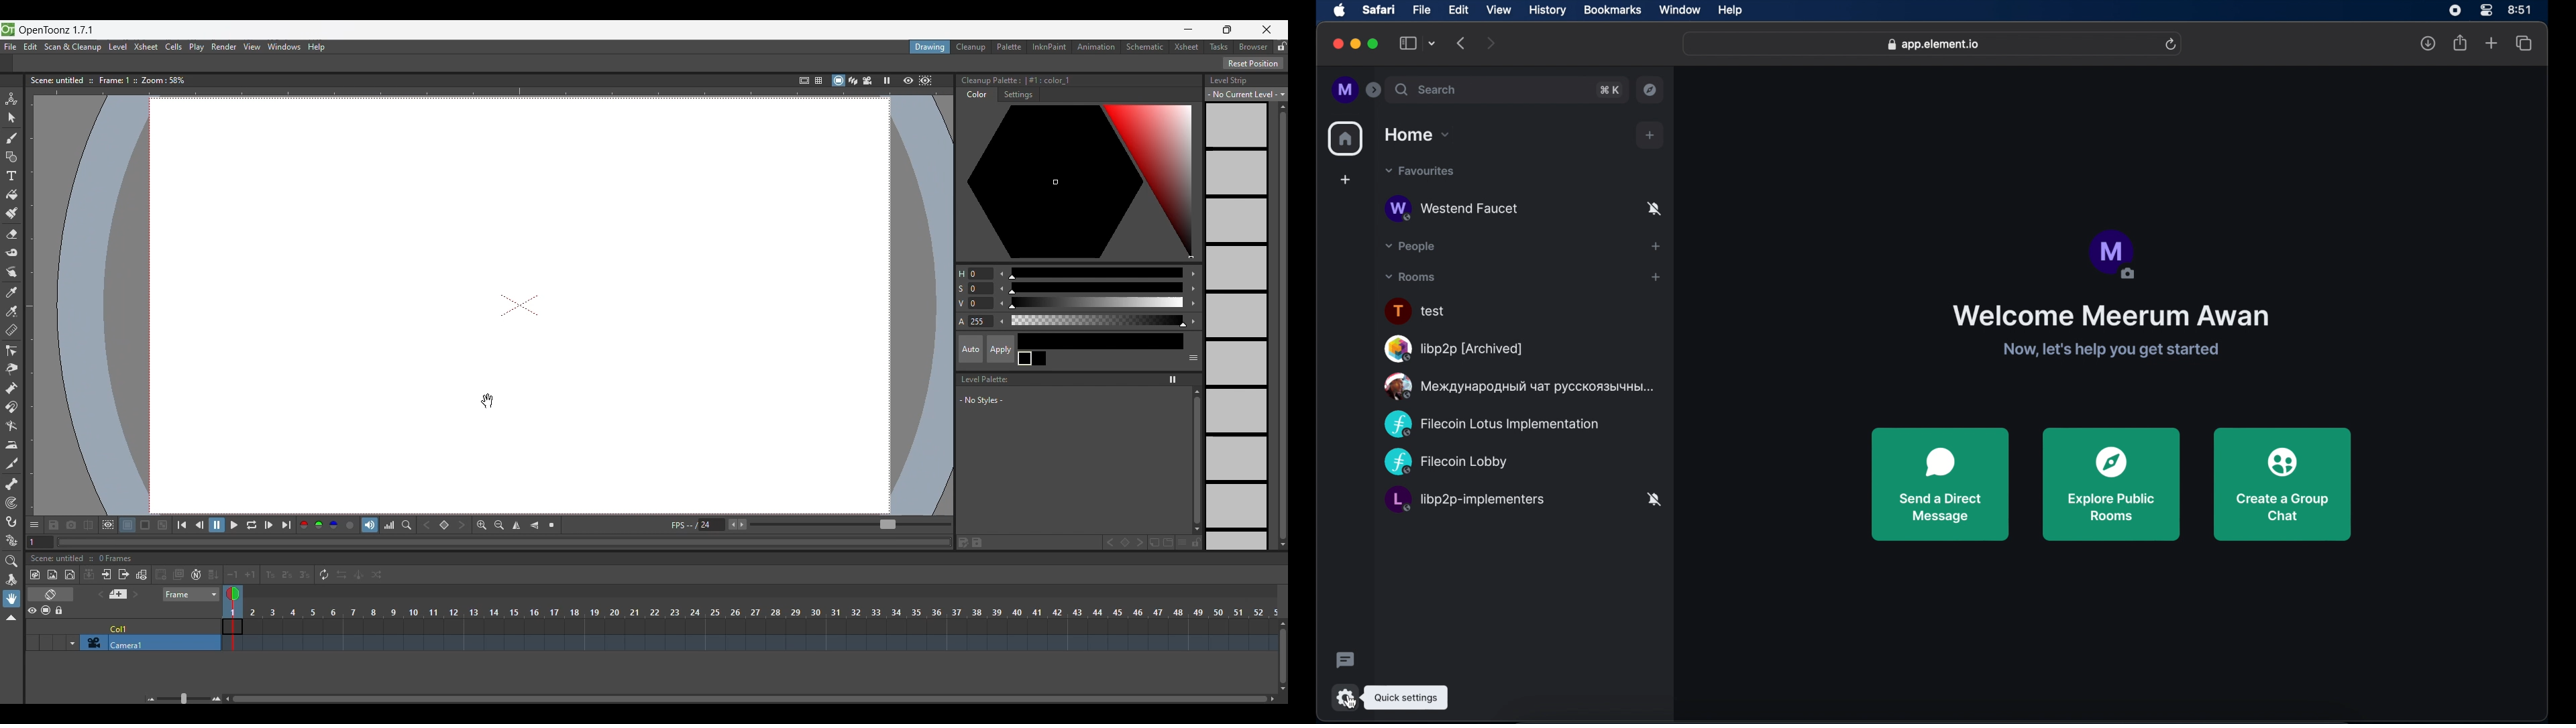 The image size is (2576, 728). I want to click on File, so click(10, 47).